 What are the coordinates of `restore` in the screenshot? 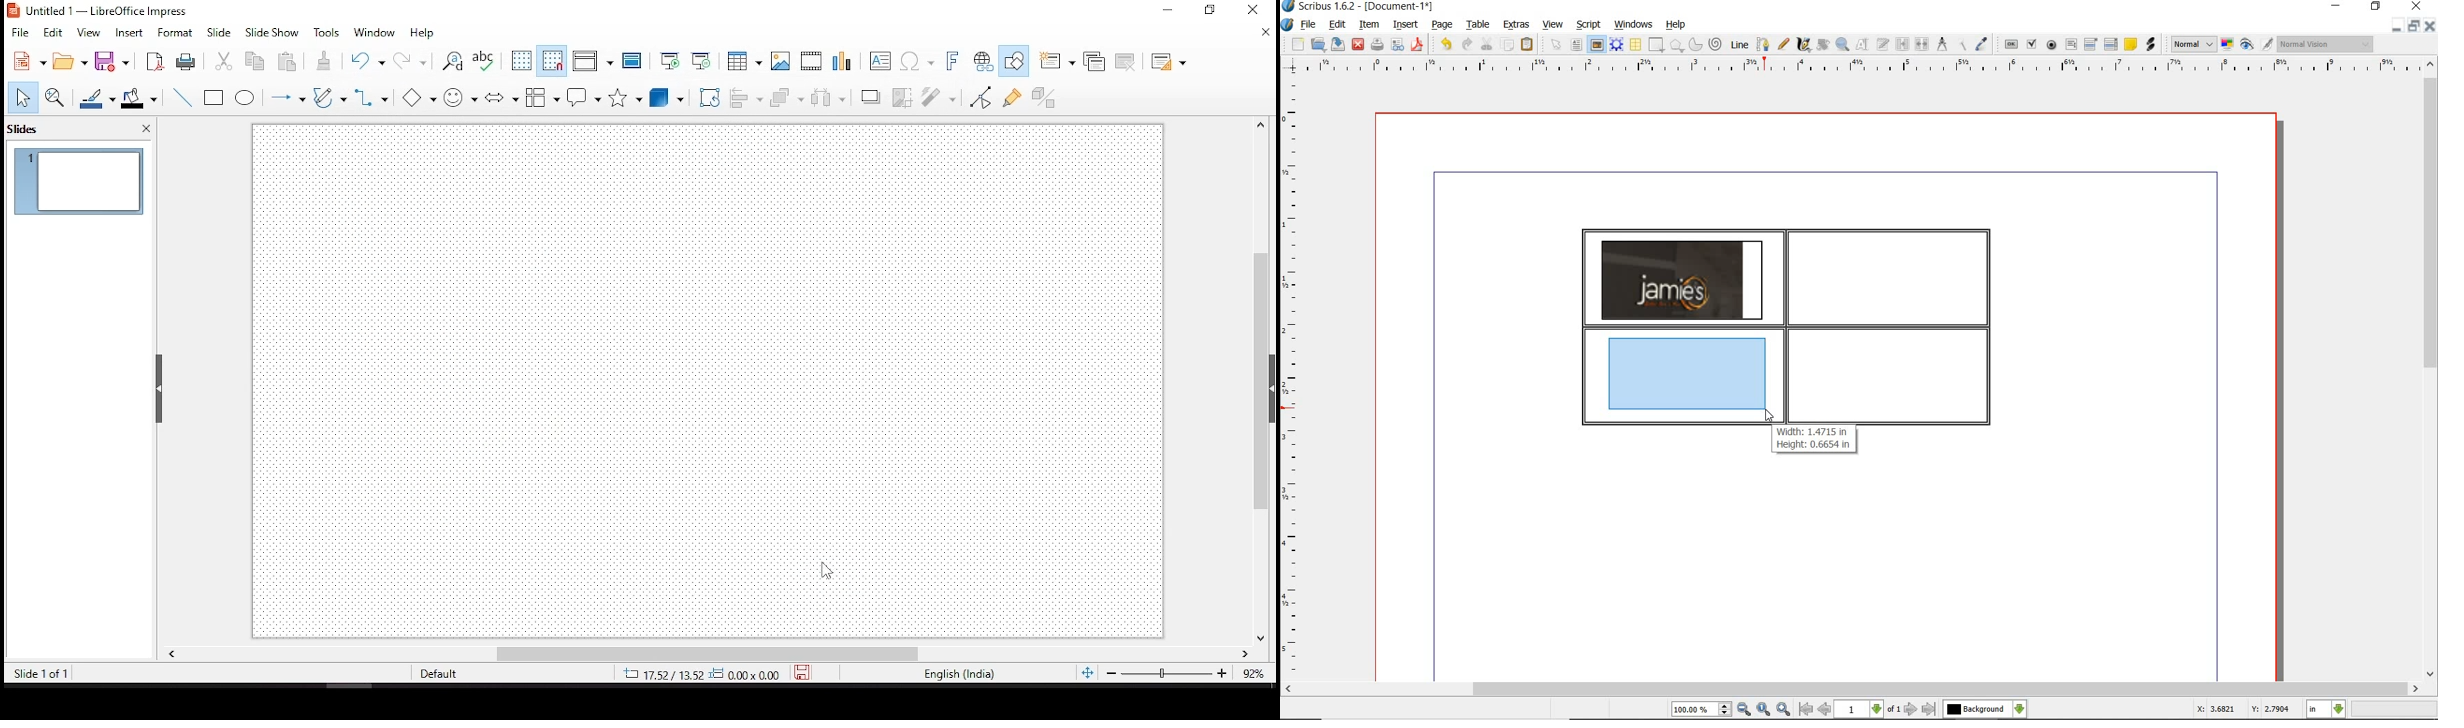 It's located at (2413, 27).